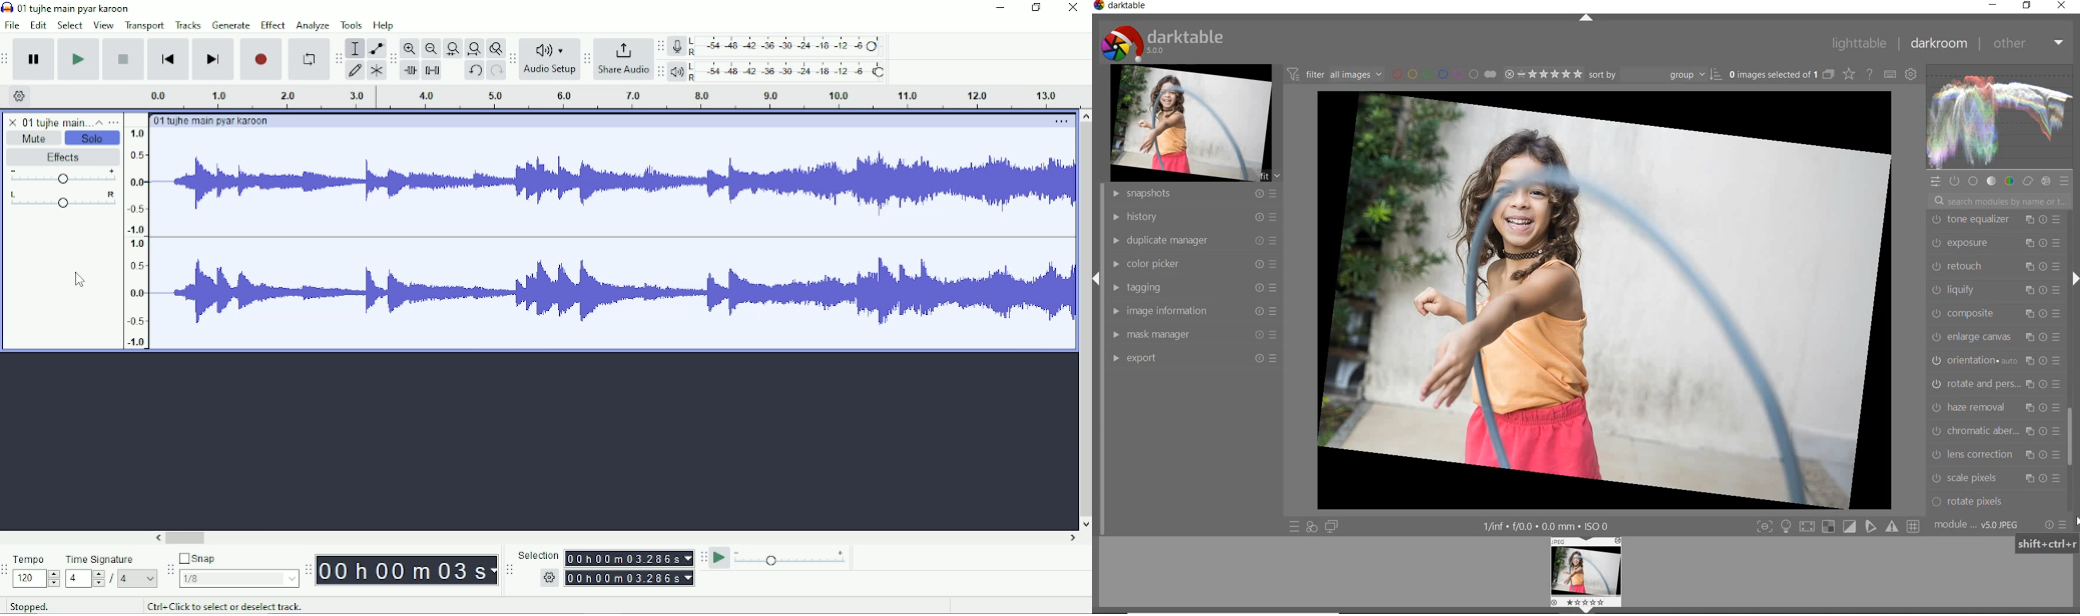 This screenshot has height=616, width=2100. What do you see at coordinates (1991, 181) in the screenshot?
I see `tone` at bounding box center [1991, 181].